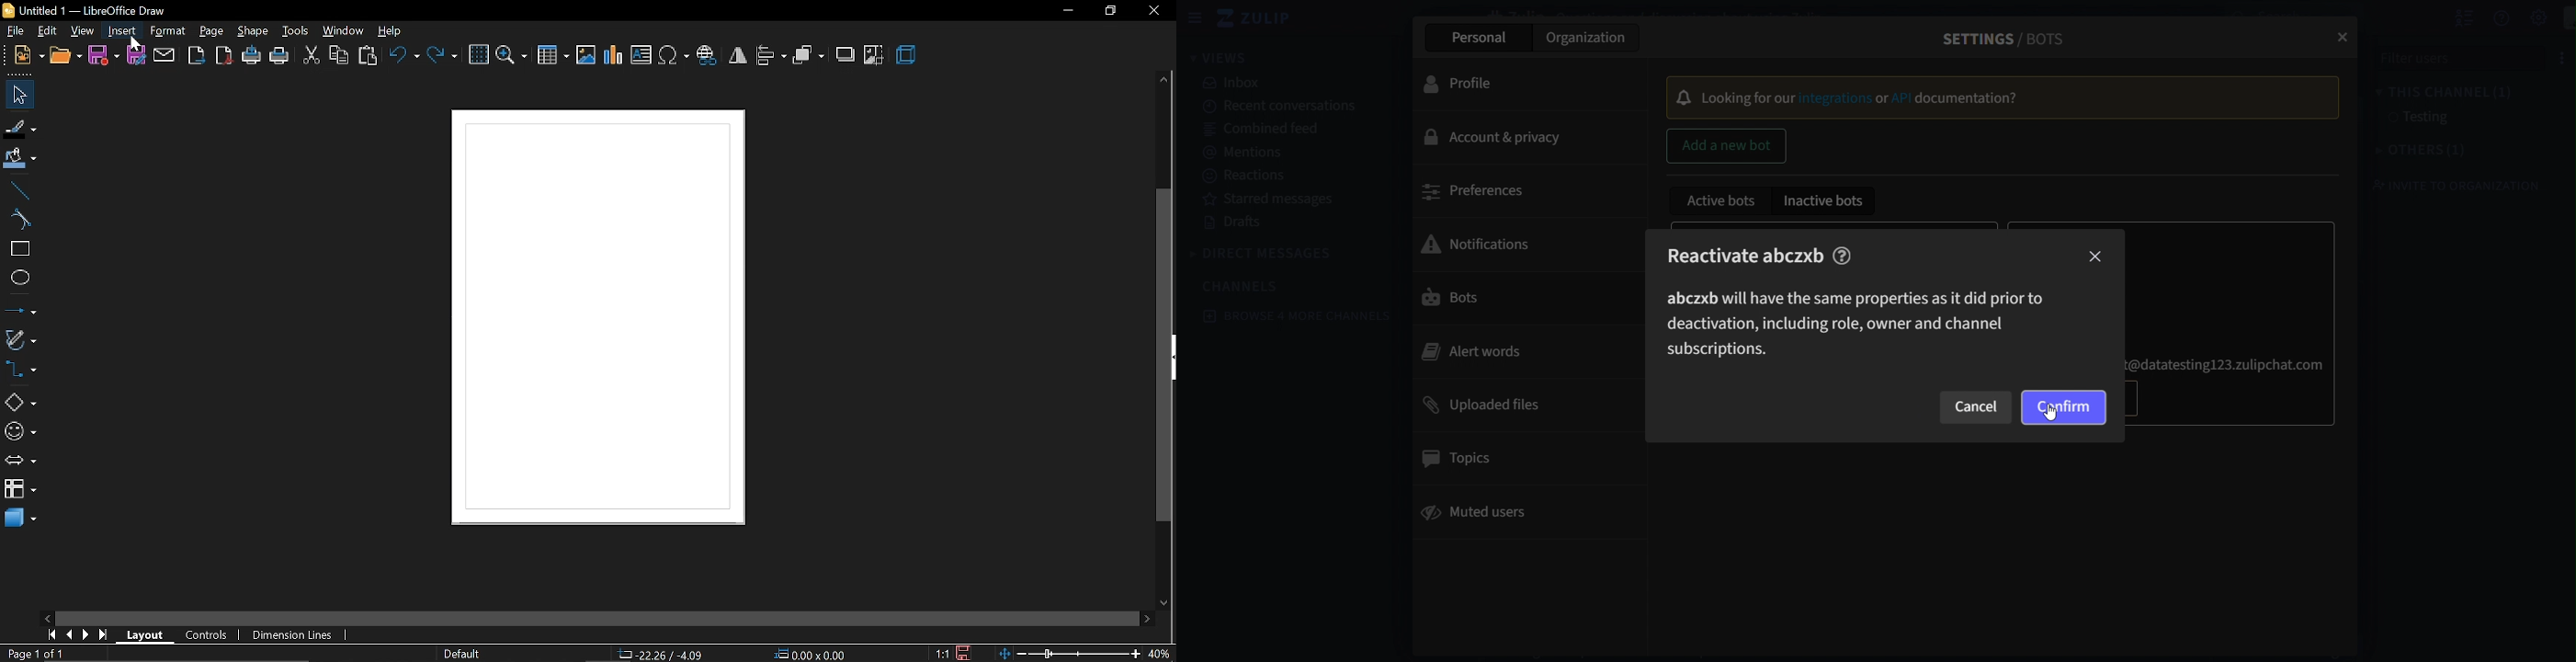 The width and height of the screenshot is (2576, 672). I want to click on move down, so click(1163, 603).